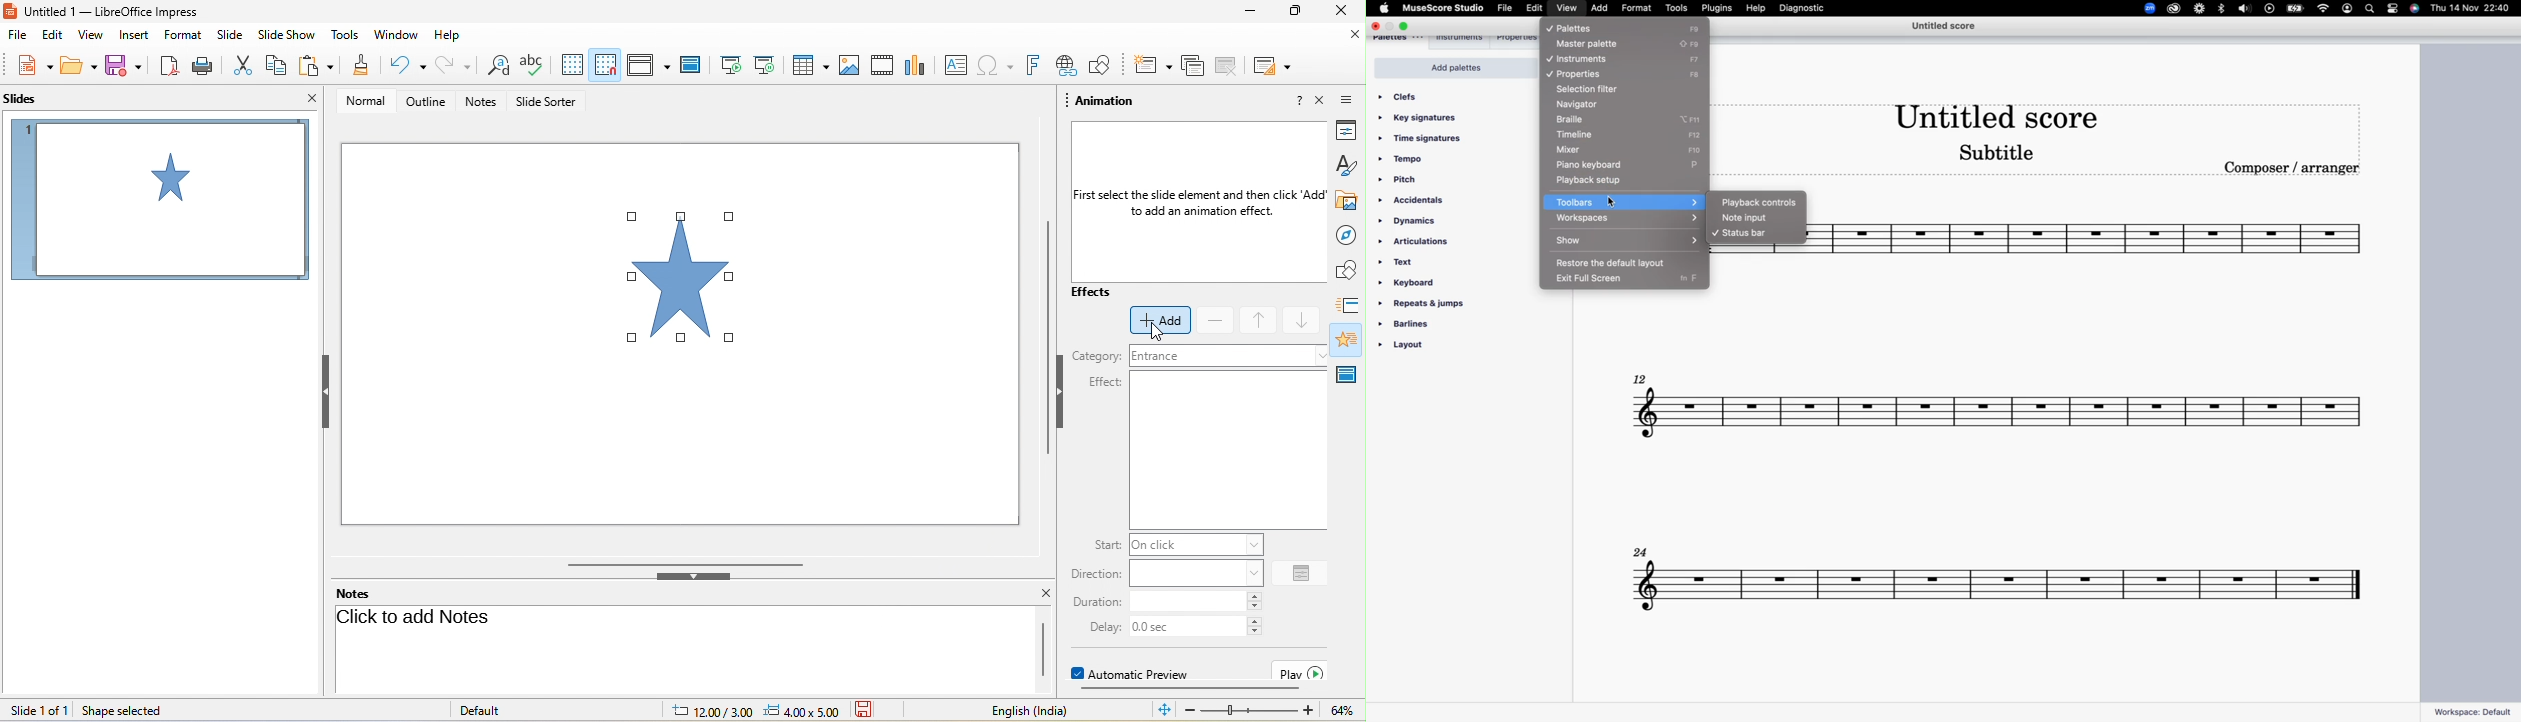 The width and height of the screenshot is (2548, 728). I want to click on articulations, so click(1421, 242).